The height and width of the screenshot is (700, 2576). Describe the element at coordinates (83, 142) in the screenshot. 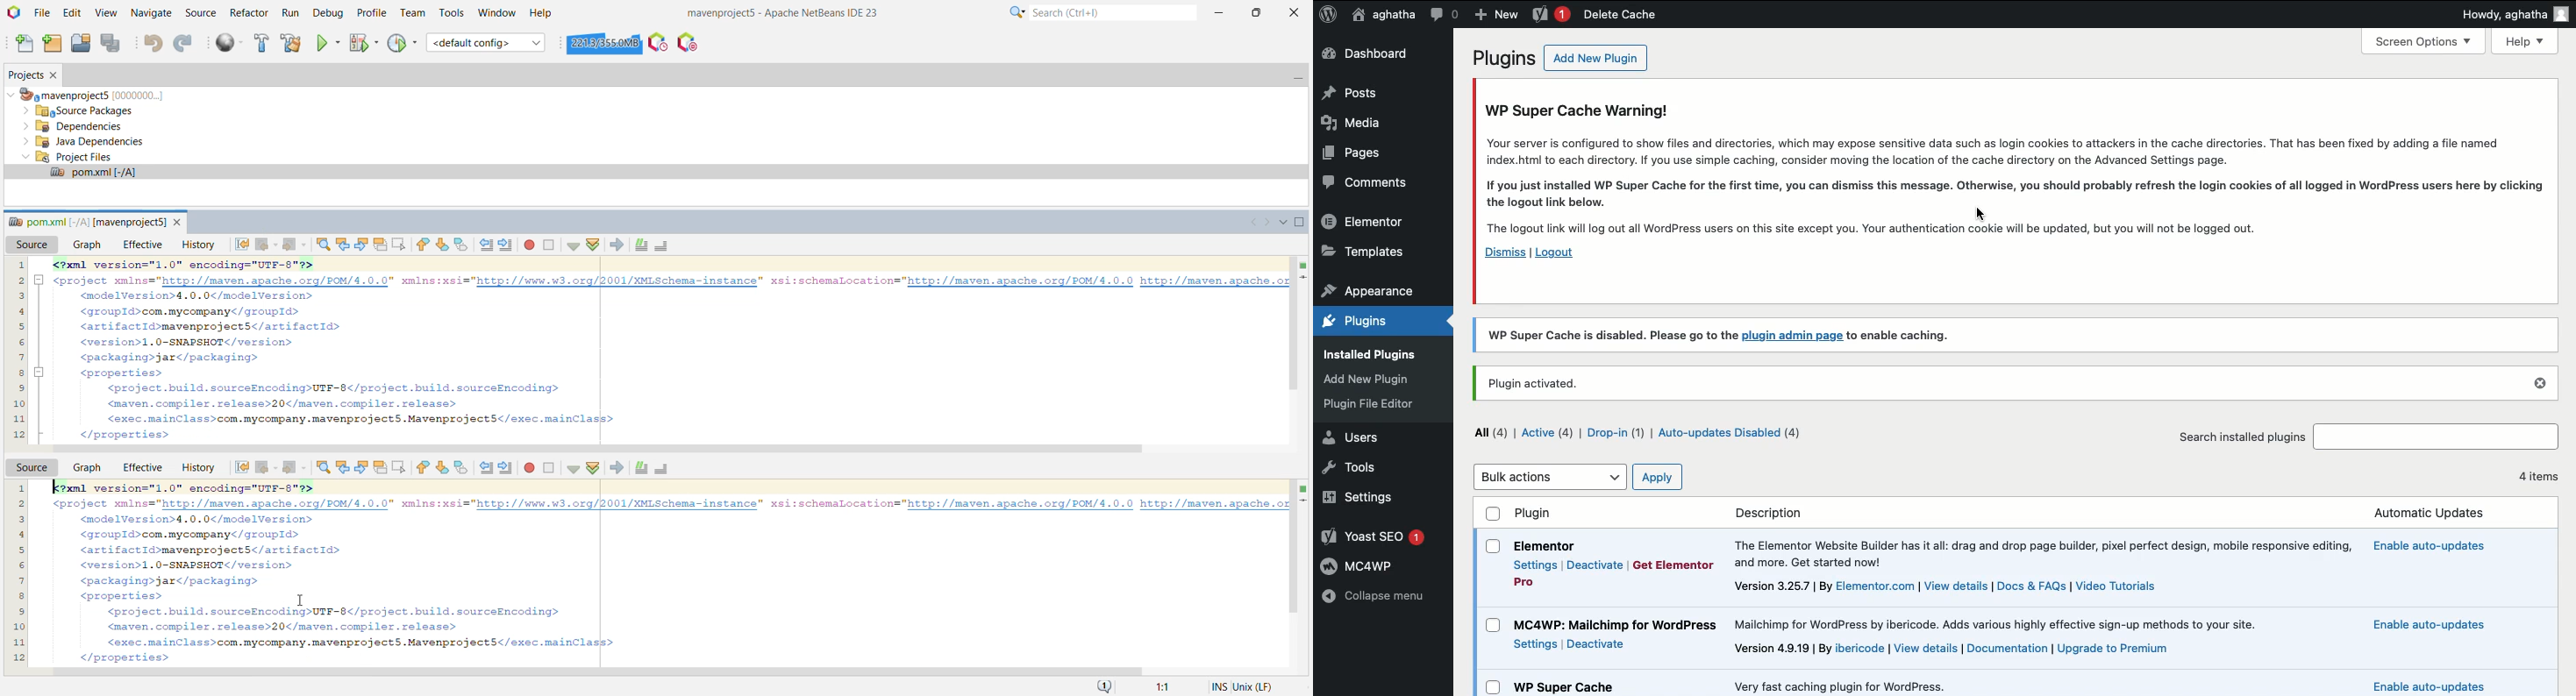

I see `Java Dependencies` at that location.